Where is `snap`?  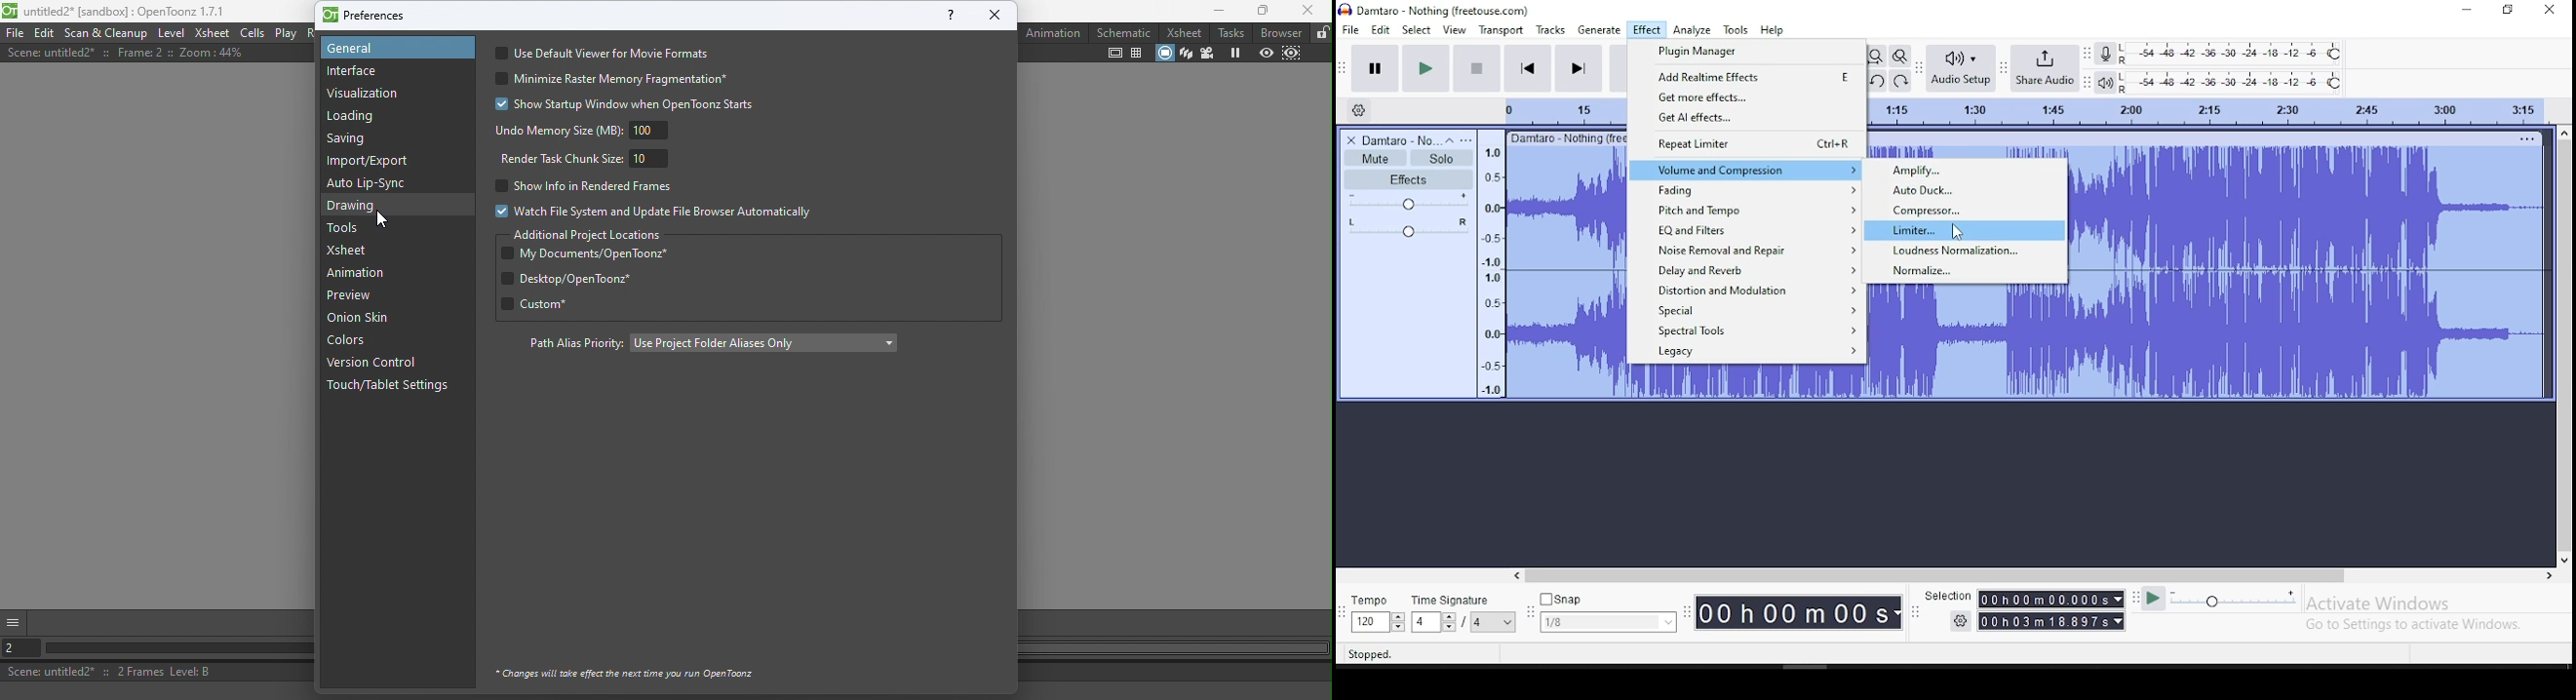
snap is located at coordinates (1607, 611).